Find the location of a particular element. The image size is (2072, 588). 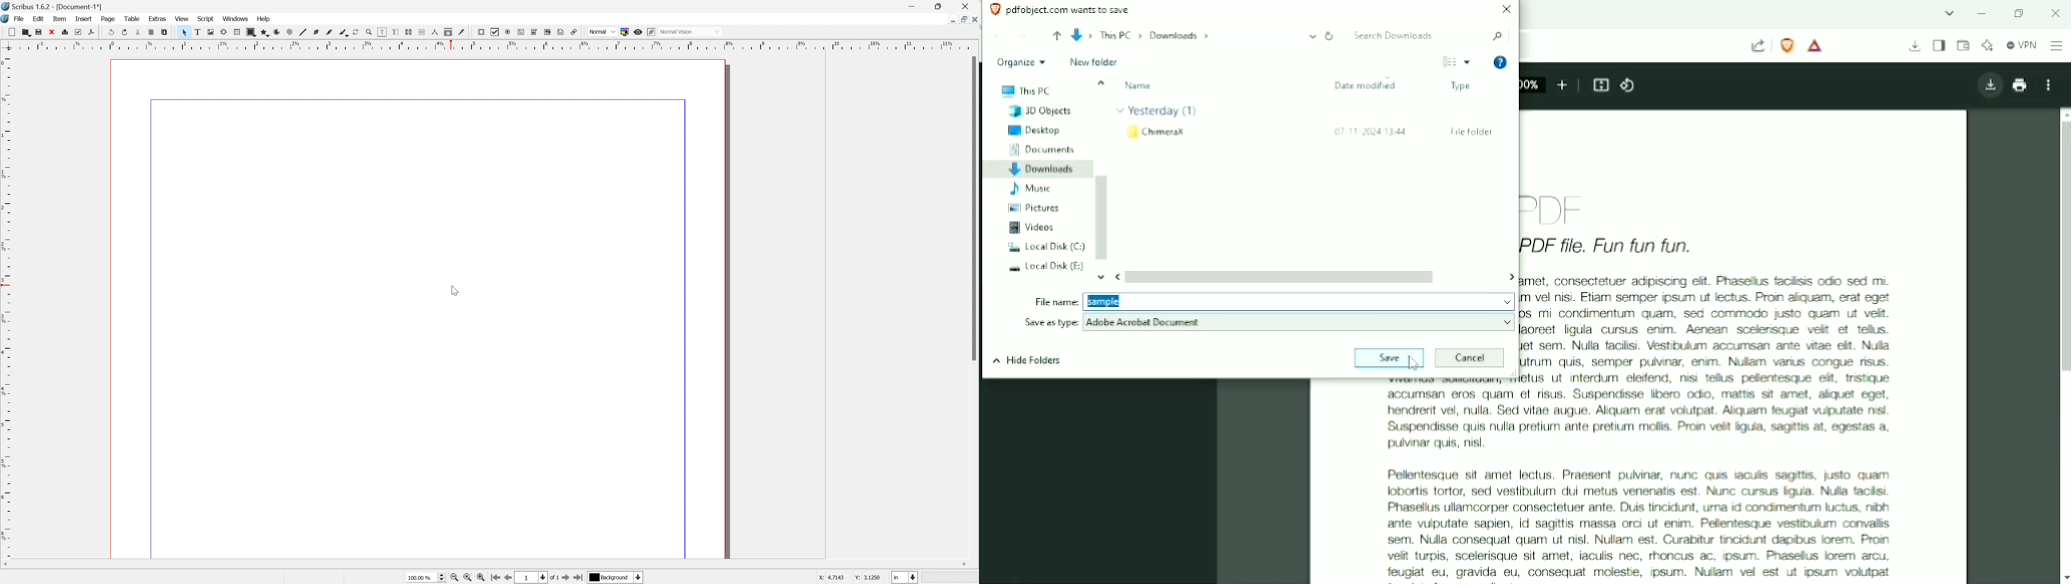

New folder is located at coordinates (1093, 62).